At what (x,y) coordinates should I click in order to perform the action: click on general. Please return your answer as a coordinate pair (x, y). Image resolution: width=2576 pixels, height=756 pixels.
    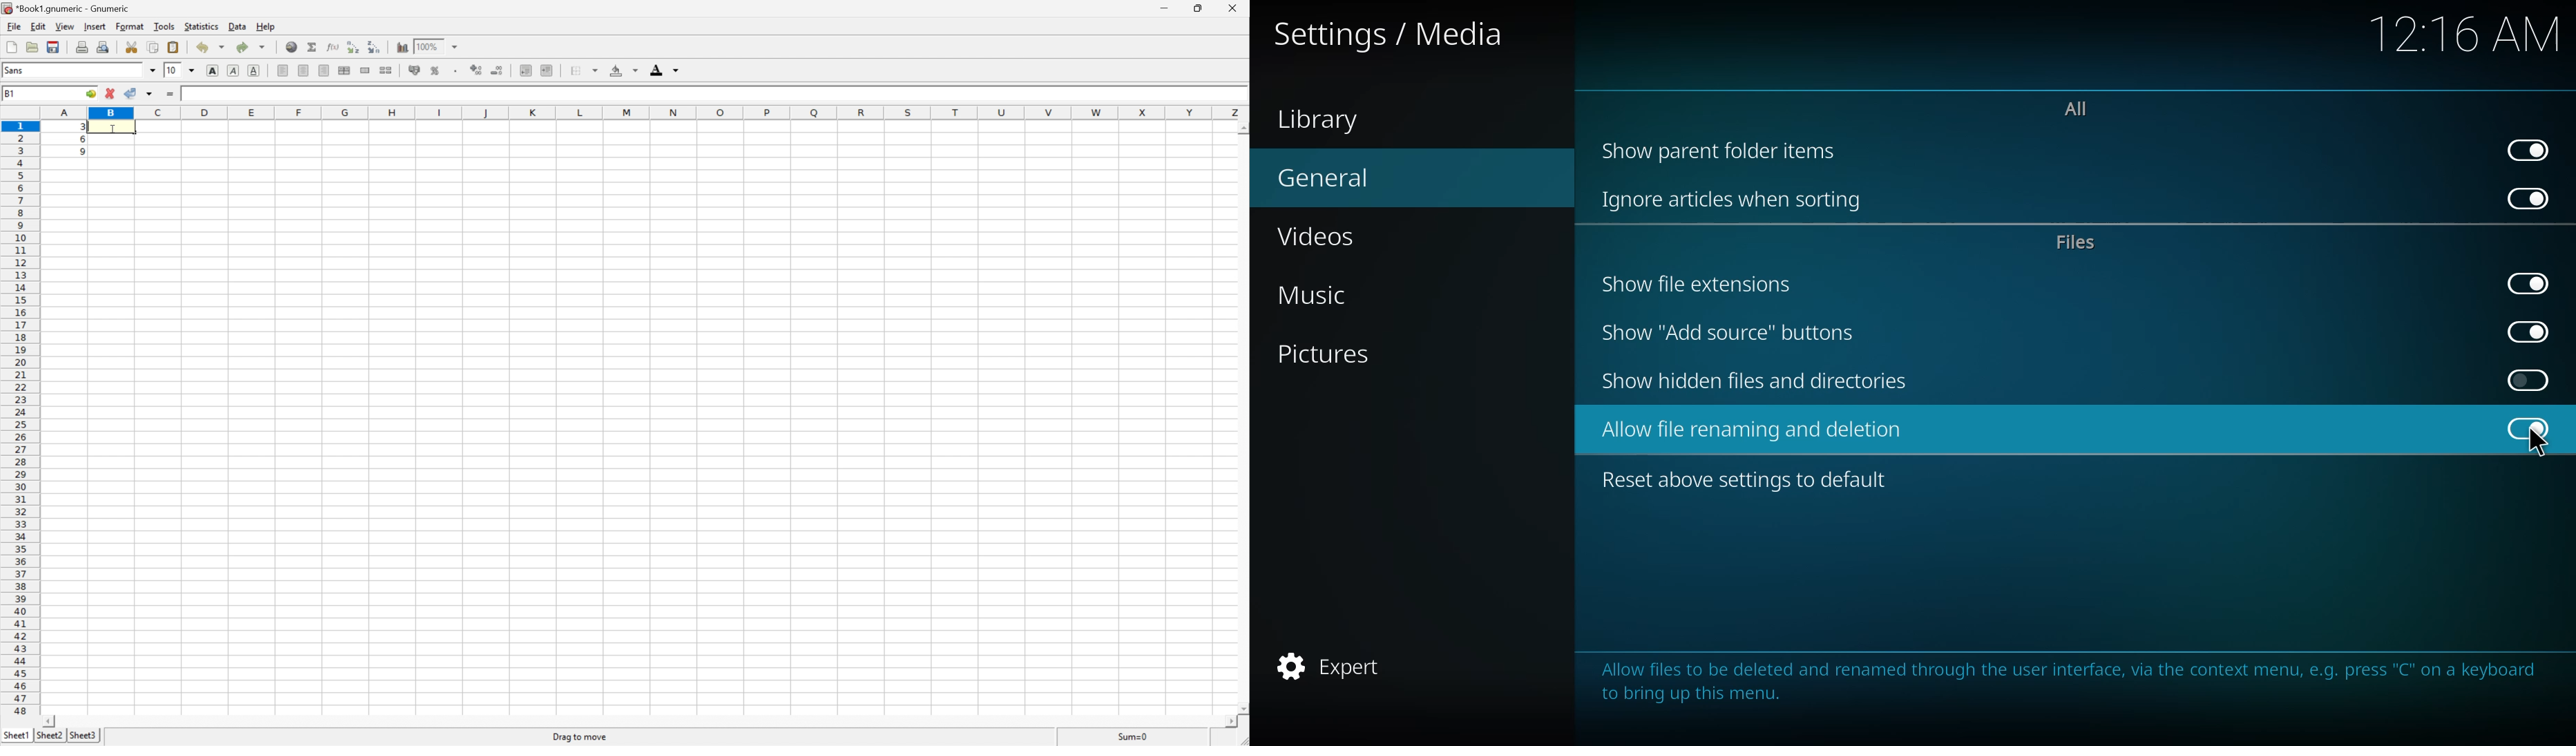
    Looking at the image, I should click on (1334, 176).